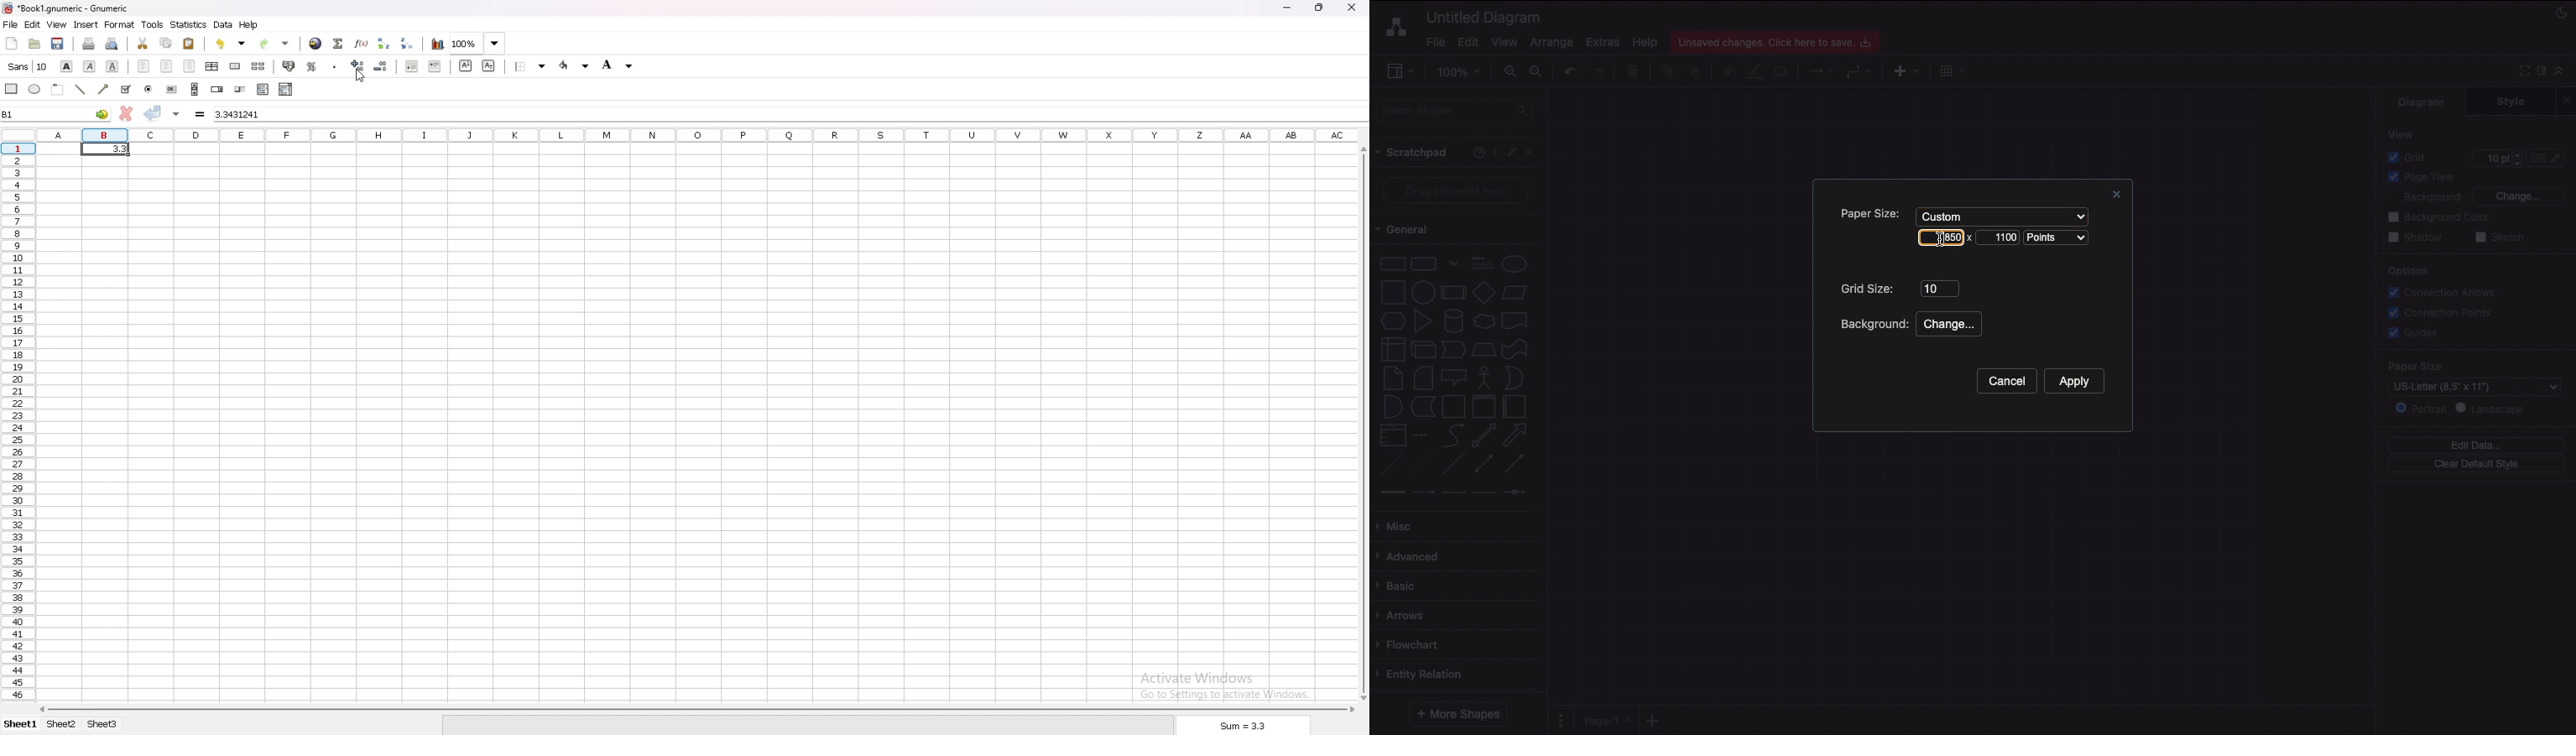  Describe the element at coordinates (167, 66) in the screenshot. I see `center` at that location.